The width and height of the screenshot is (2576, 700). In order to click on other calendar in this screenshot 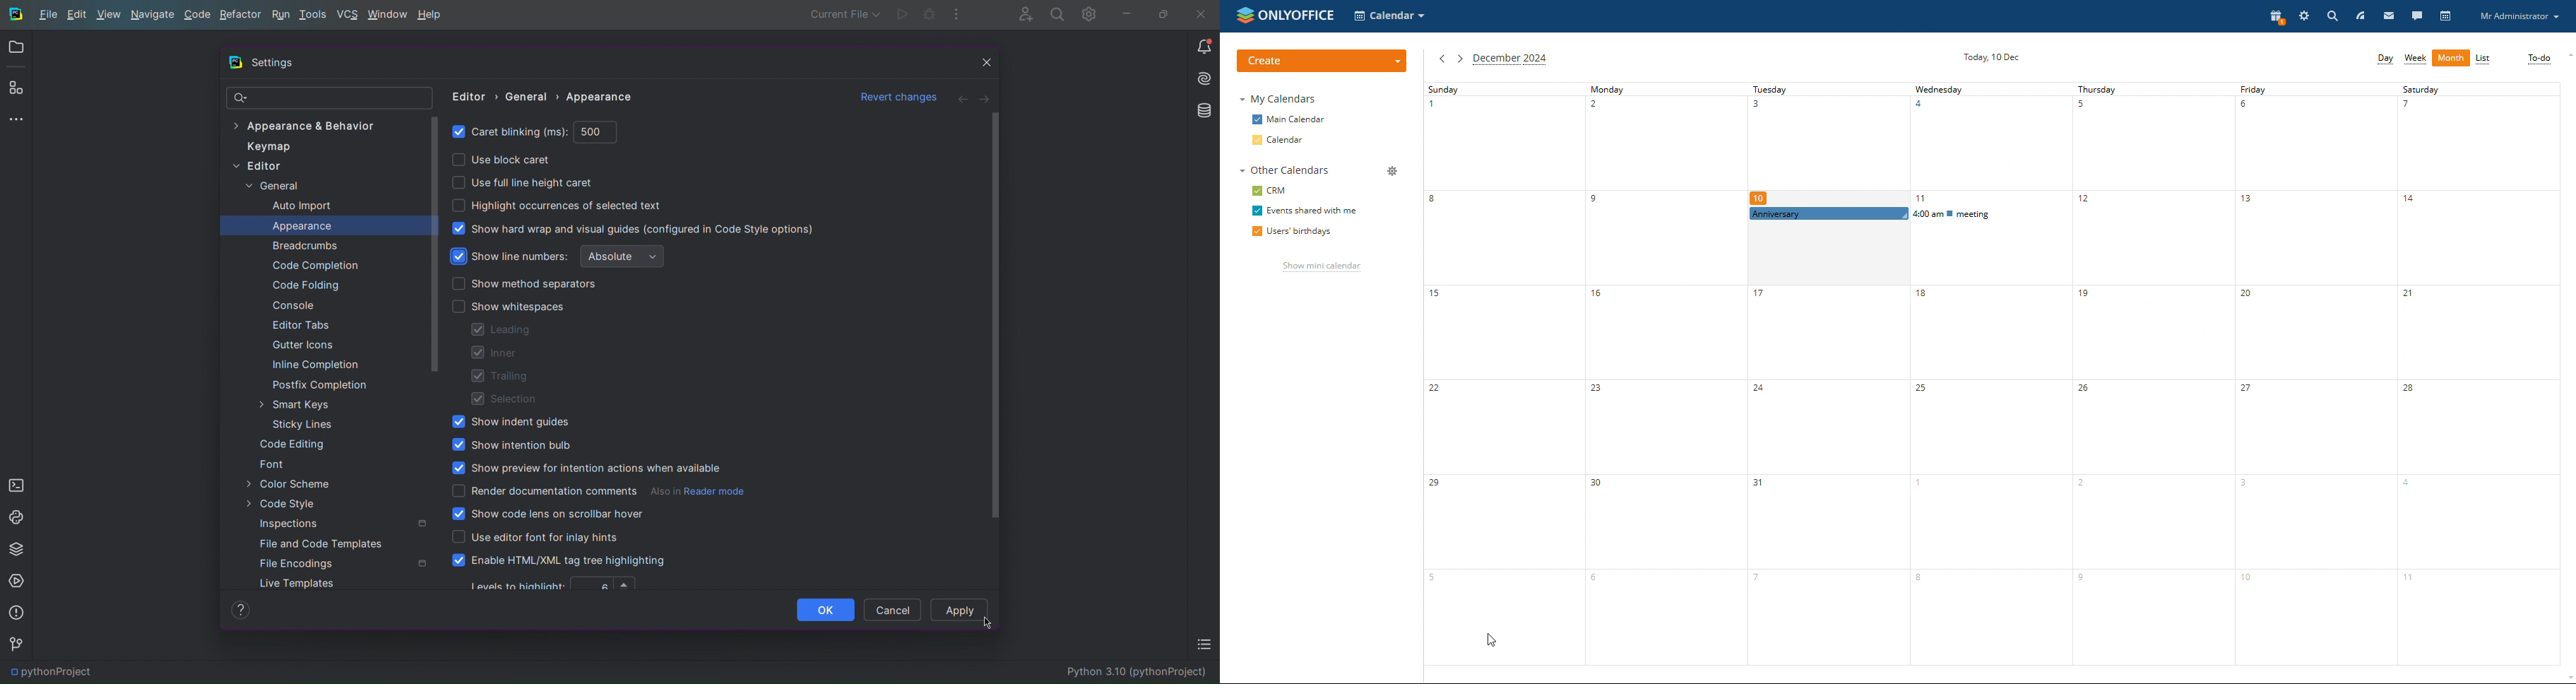, I will do `click(1283, 171)`.